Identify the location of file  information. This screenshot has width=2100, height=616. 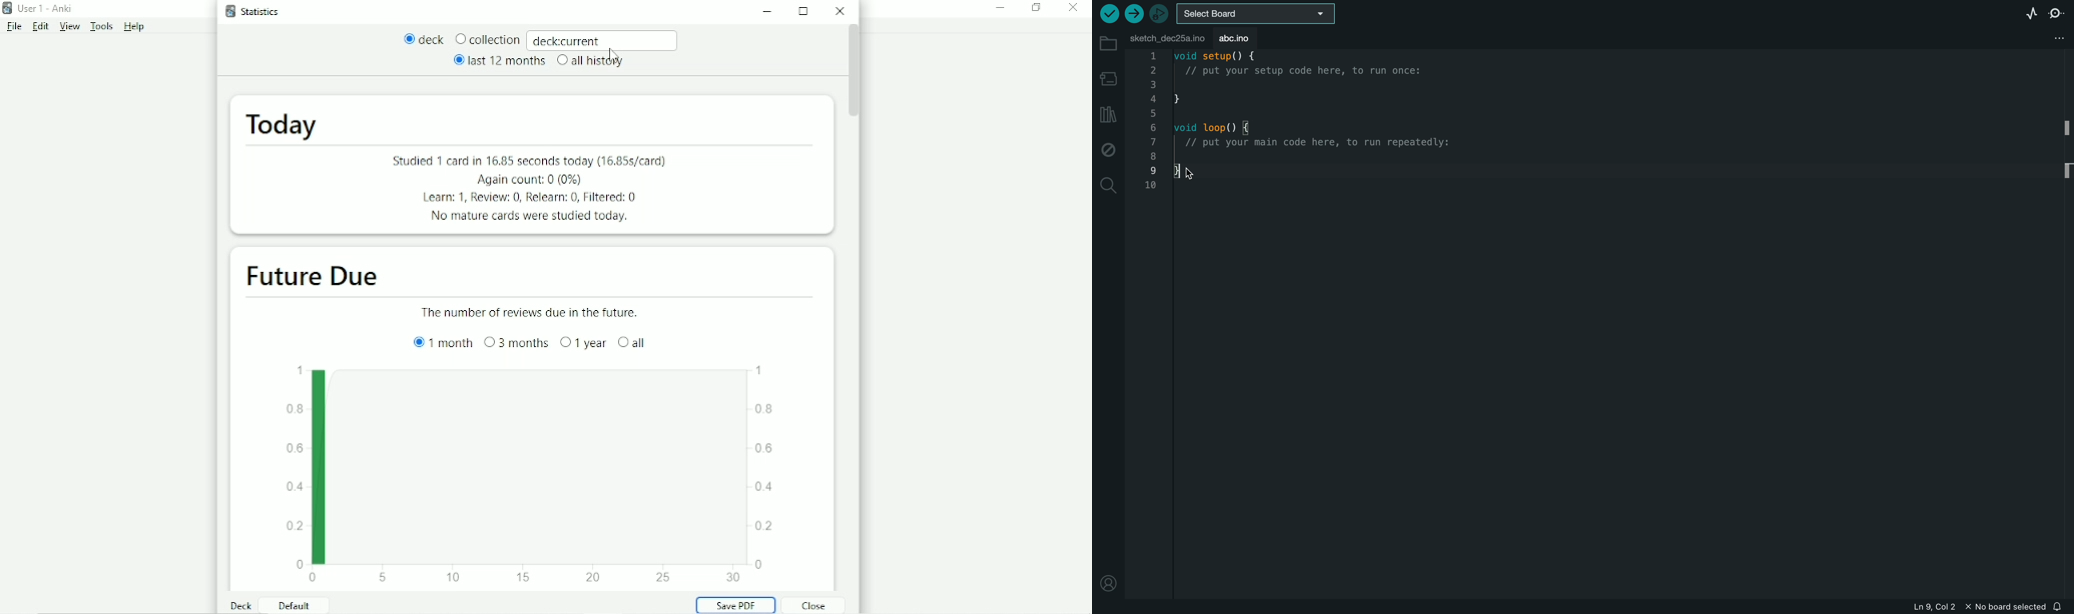
(1971, 607).